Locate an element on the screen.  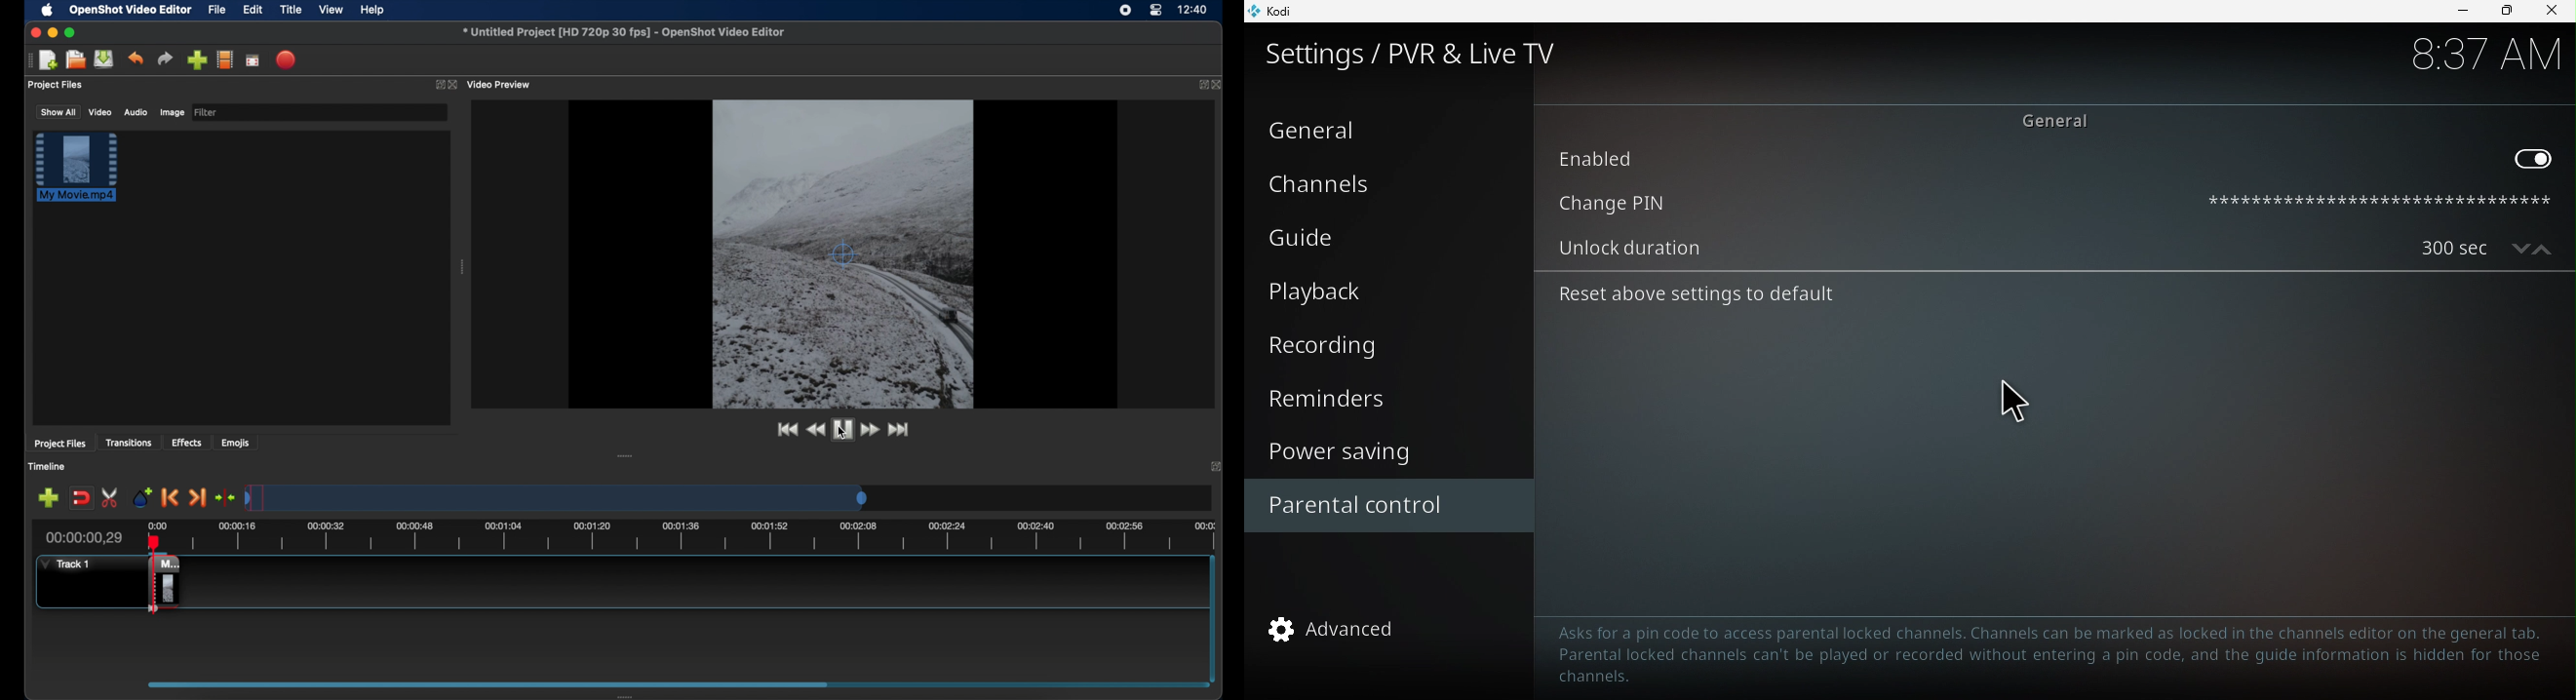
Change pin is located at coordinates (2051, 206).